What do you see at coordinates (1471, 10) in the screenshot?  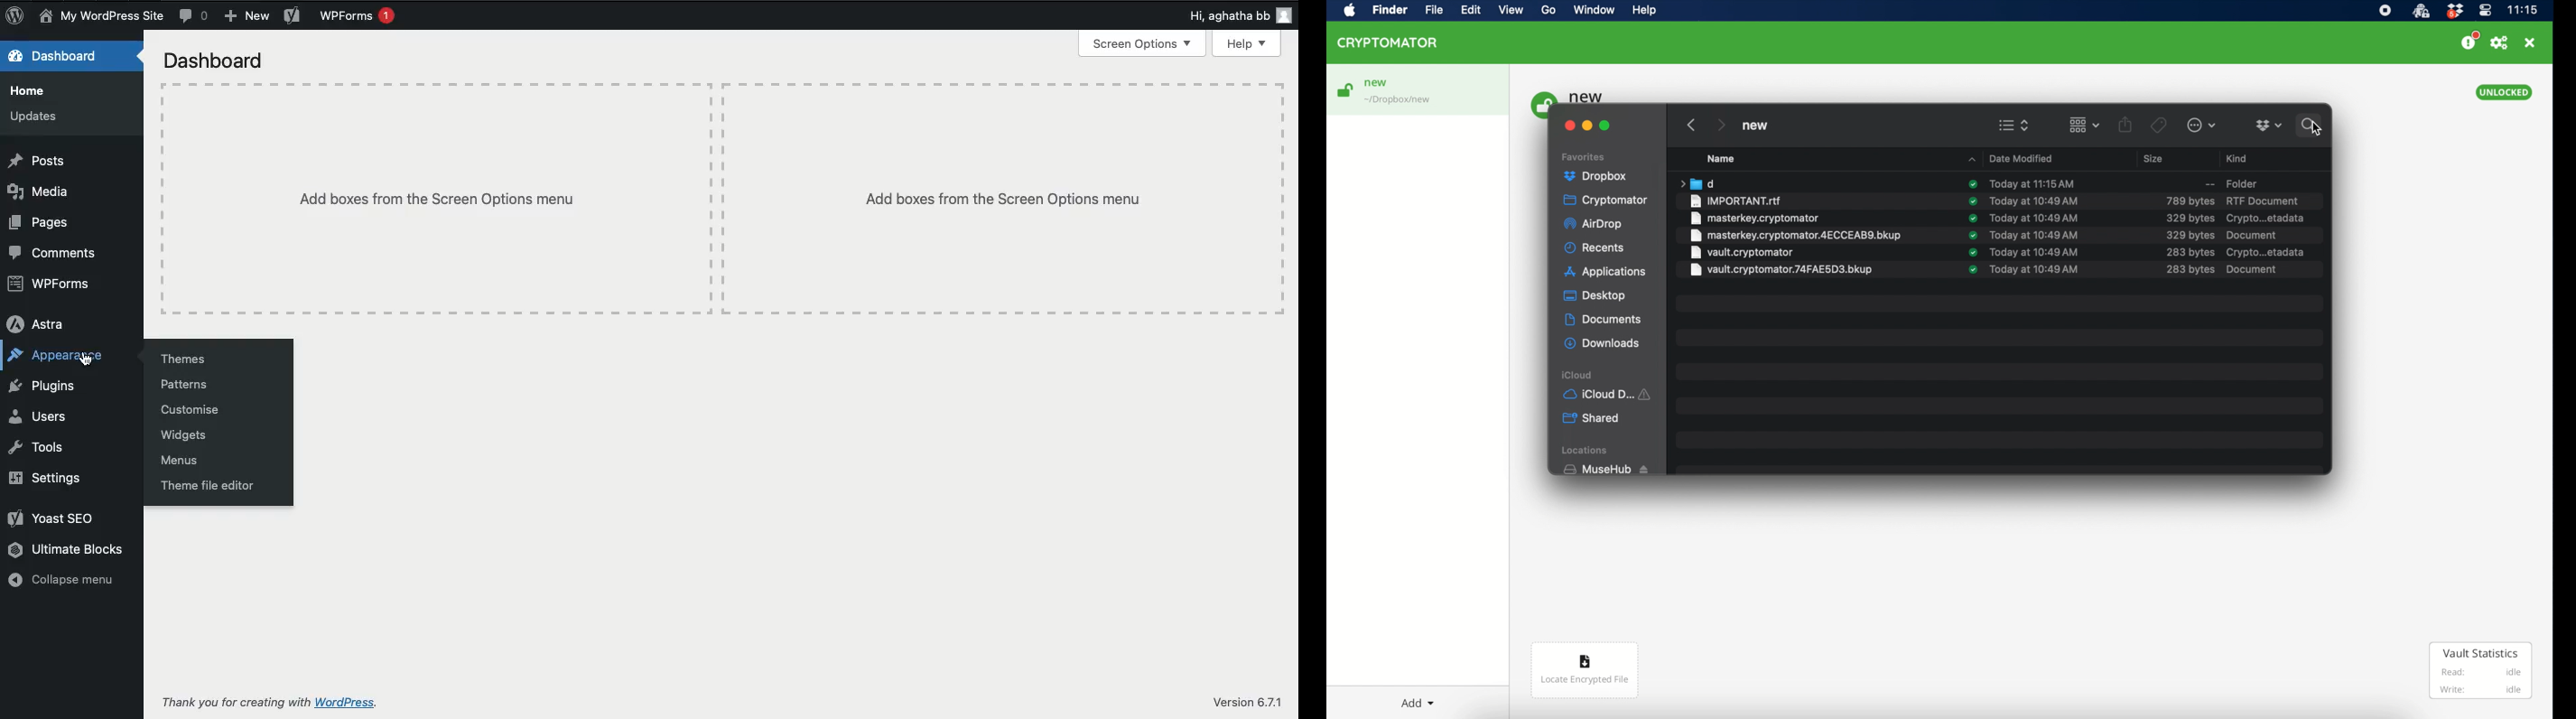 I see `edit` at bounding box center [1471, 10].